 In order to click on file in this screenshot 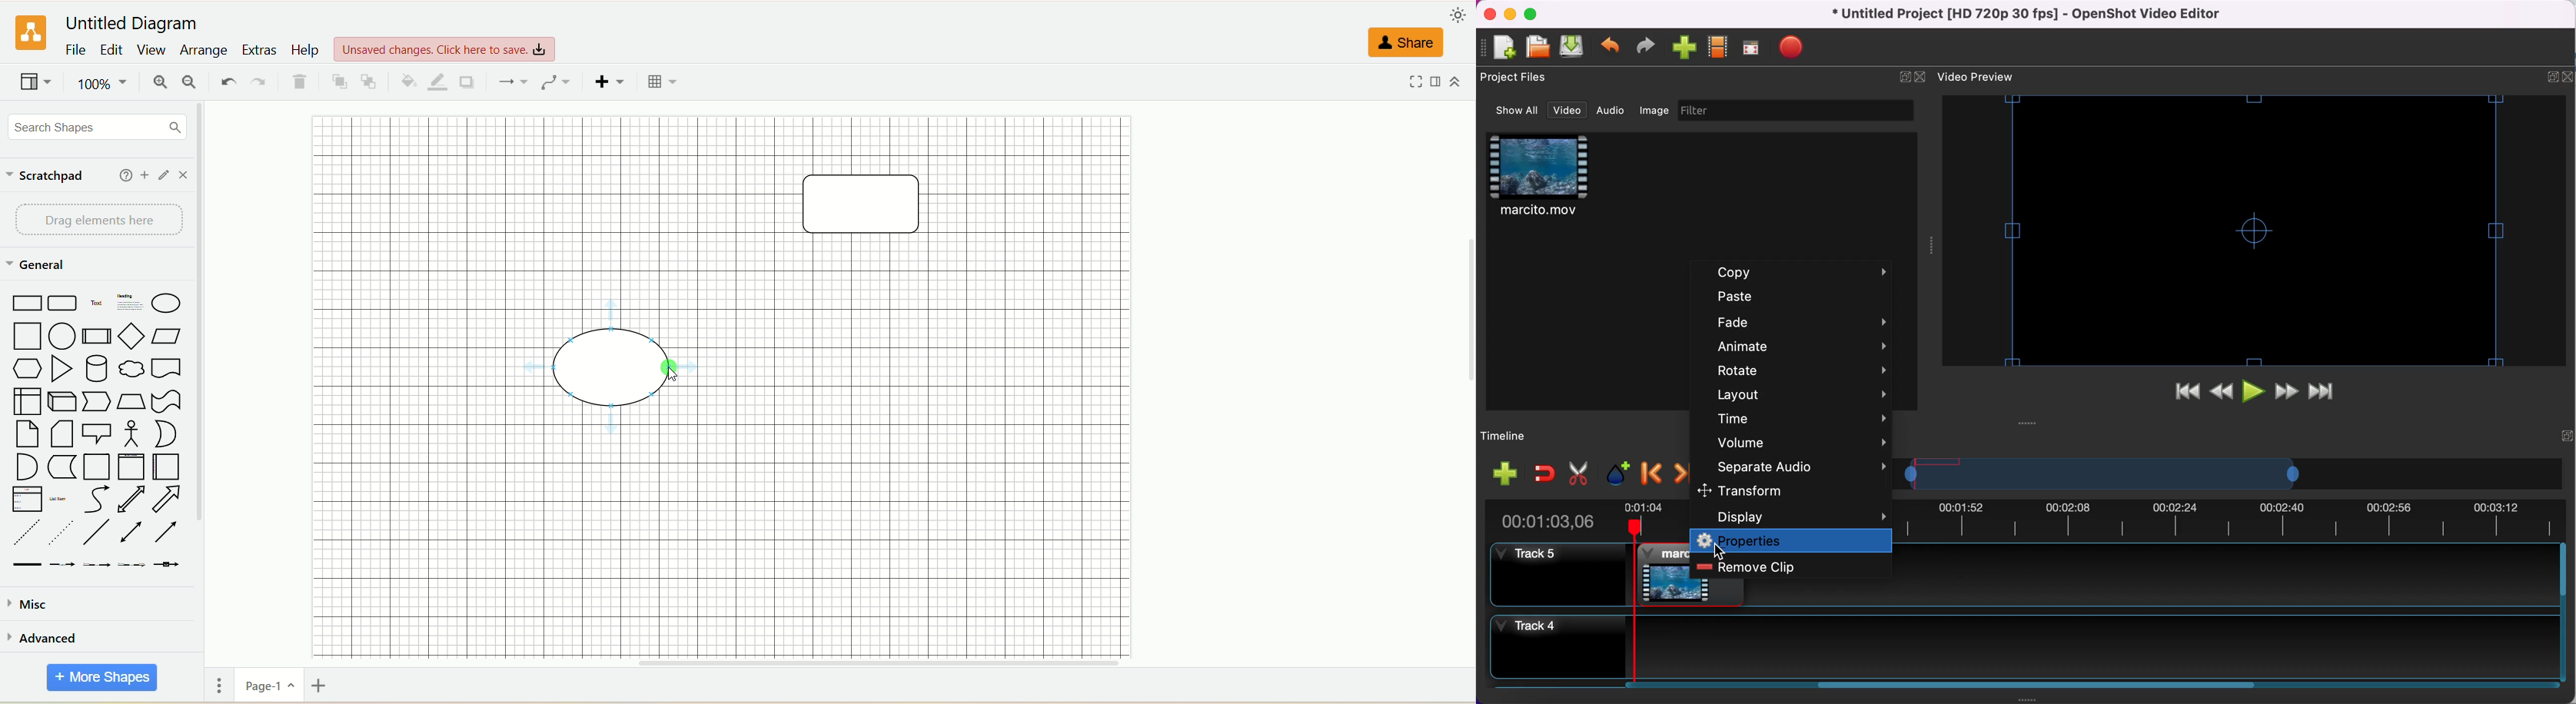, I will do `click(75, 51)`.